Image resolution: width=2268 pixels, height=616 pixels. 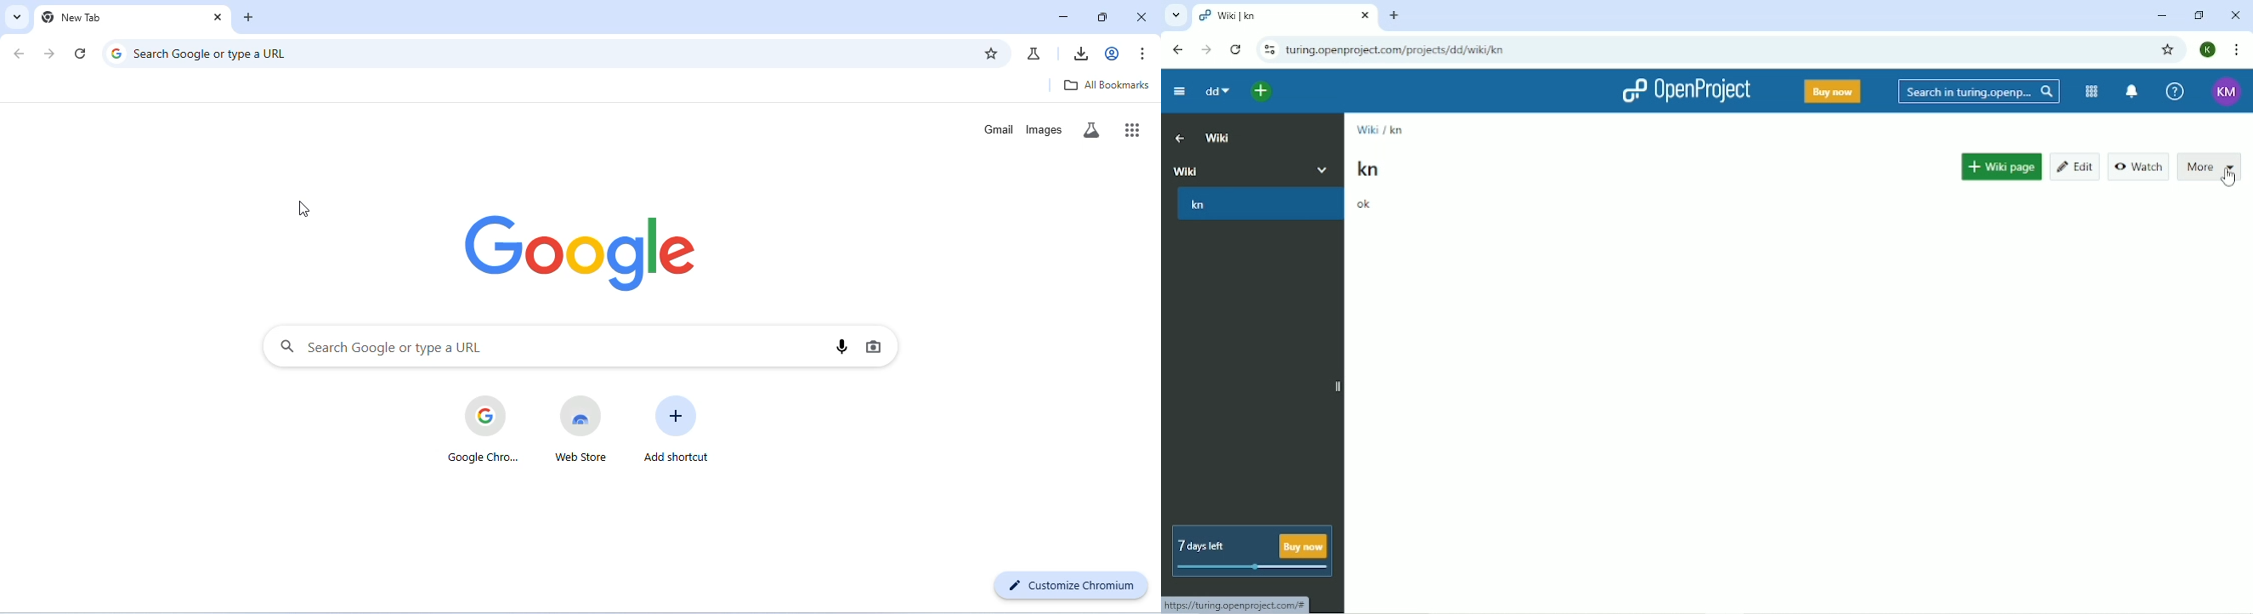 What do you see at coordinates (1036, 54) in the screenshot?
I see `chrome labs` at bounding box center [1036, 54].